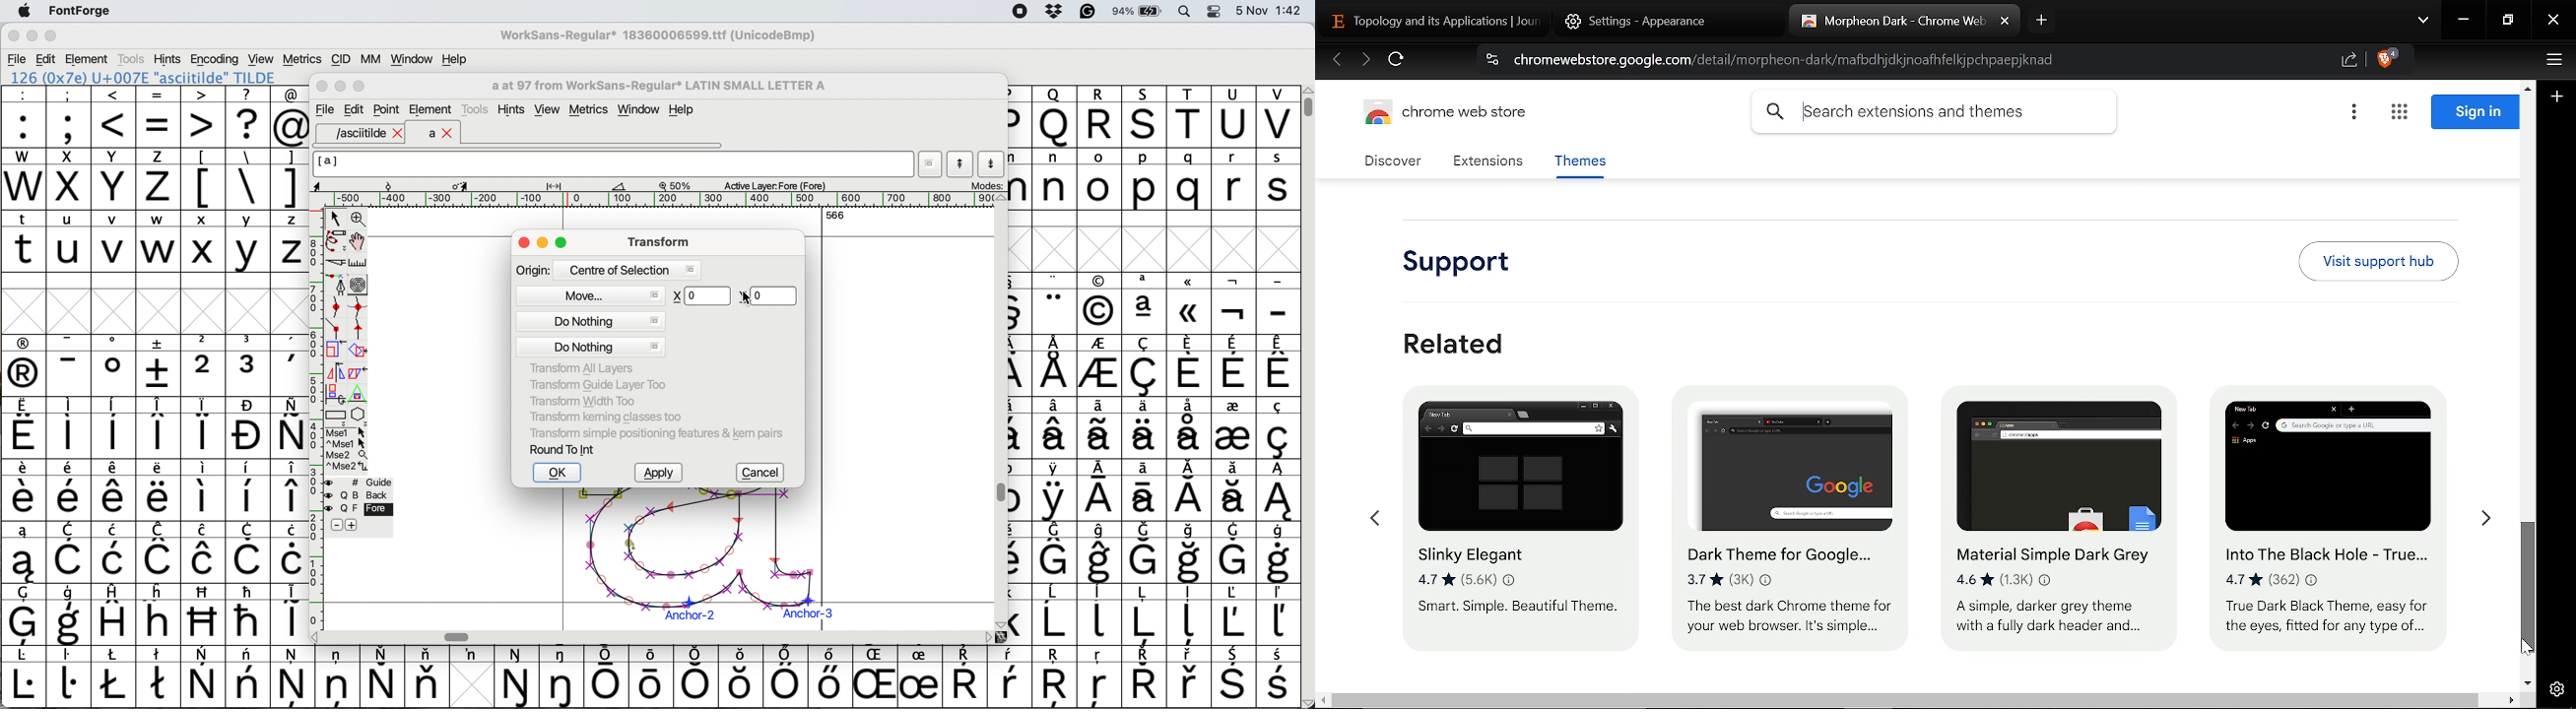 This screenshot has height=728, width=2576. What do you see at coordinates (585, 368) in the screenshot?
I see `transform all layers` at bounding box center [585, 368].